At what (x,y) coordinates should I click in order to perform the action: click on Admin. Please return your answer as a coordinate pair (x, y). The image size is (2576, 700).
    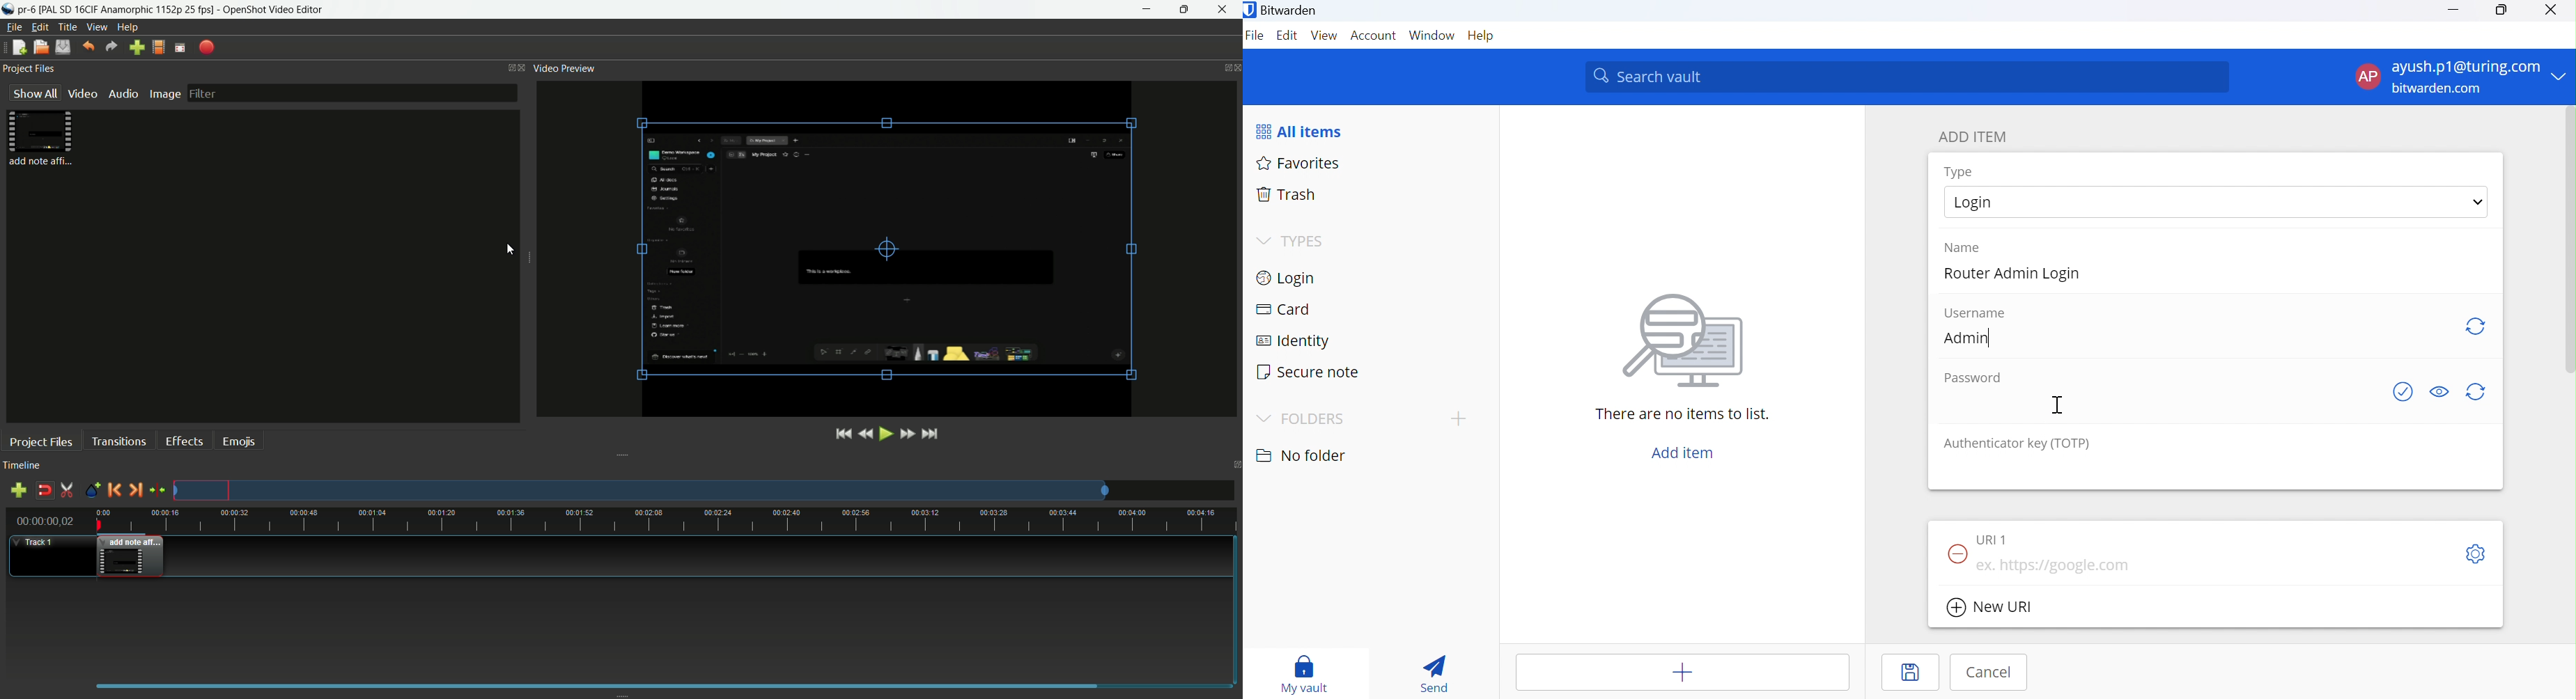
    Looking at the image, I should click on (1971, 338).